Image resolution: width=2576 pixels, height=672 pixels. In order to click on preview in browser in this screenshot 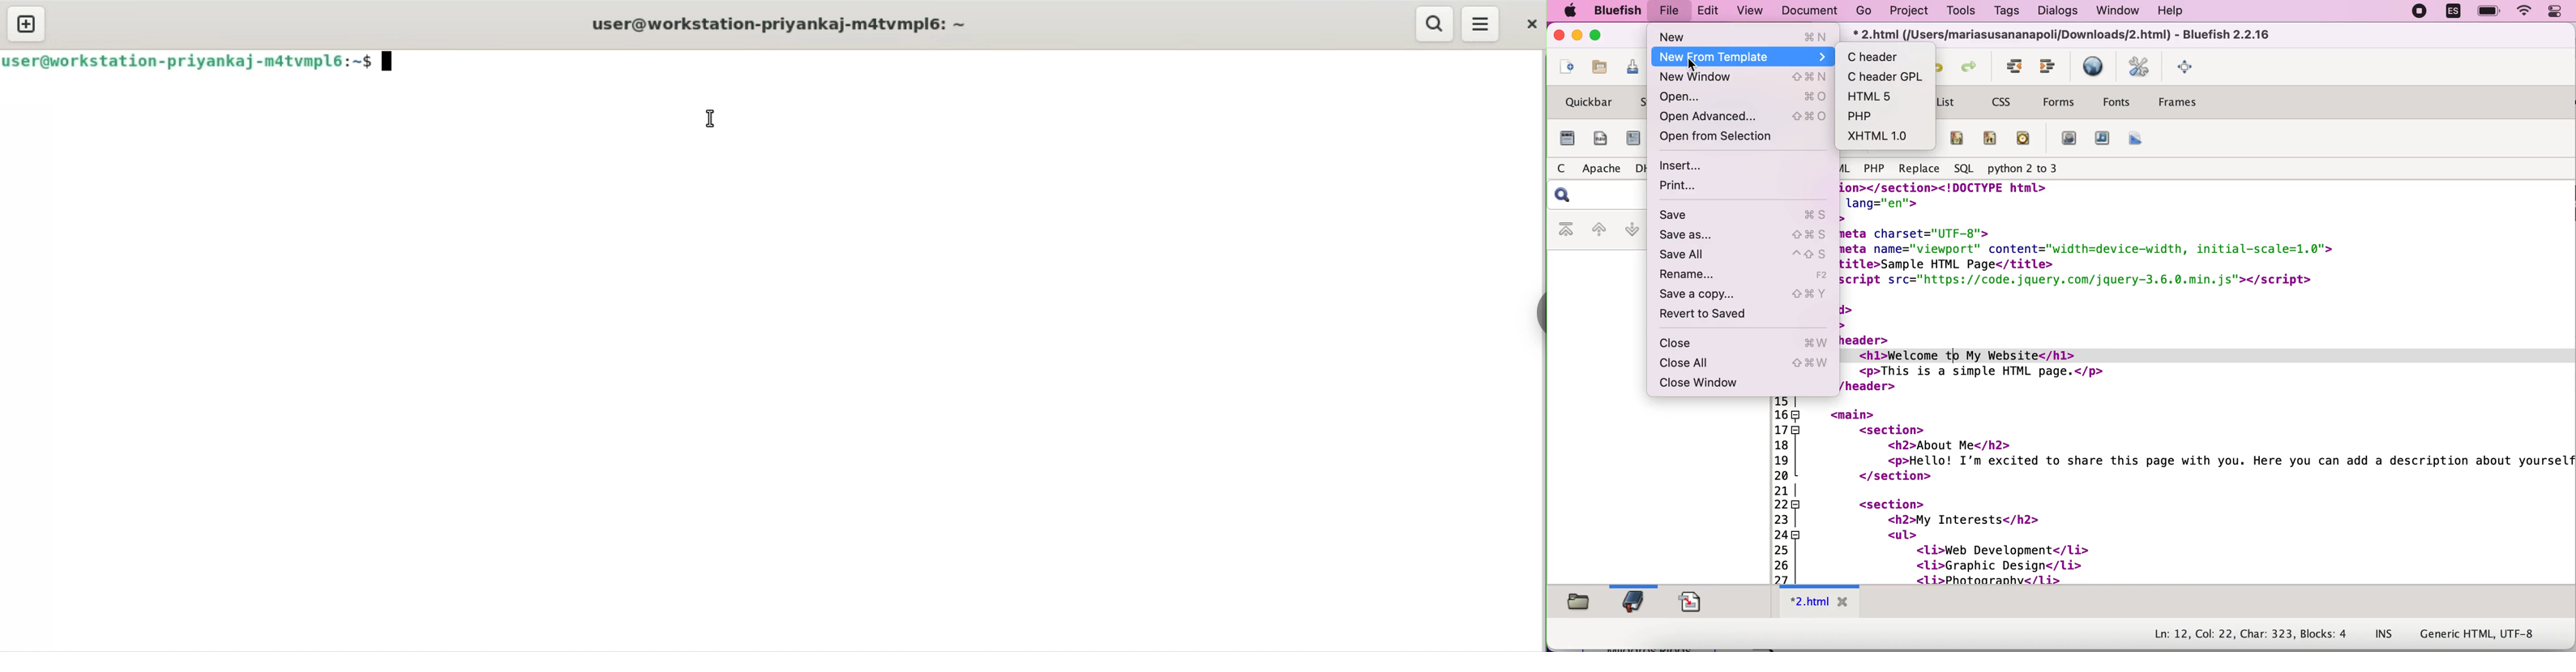, I will do `click(2094, 67)`.